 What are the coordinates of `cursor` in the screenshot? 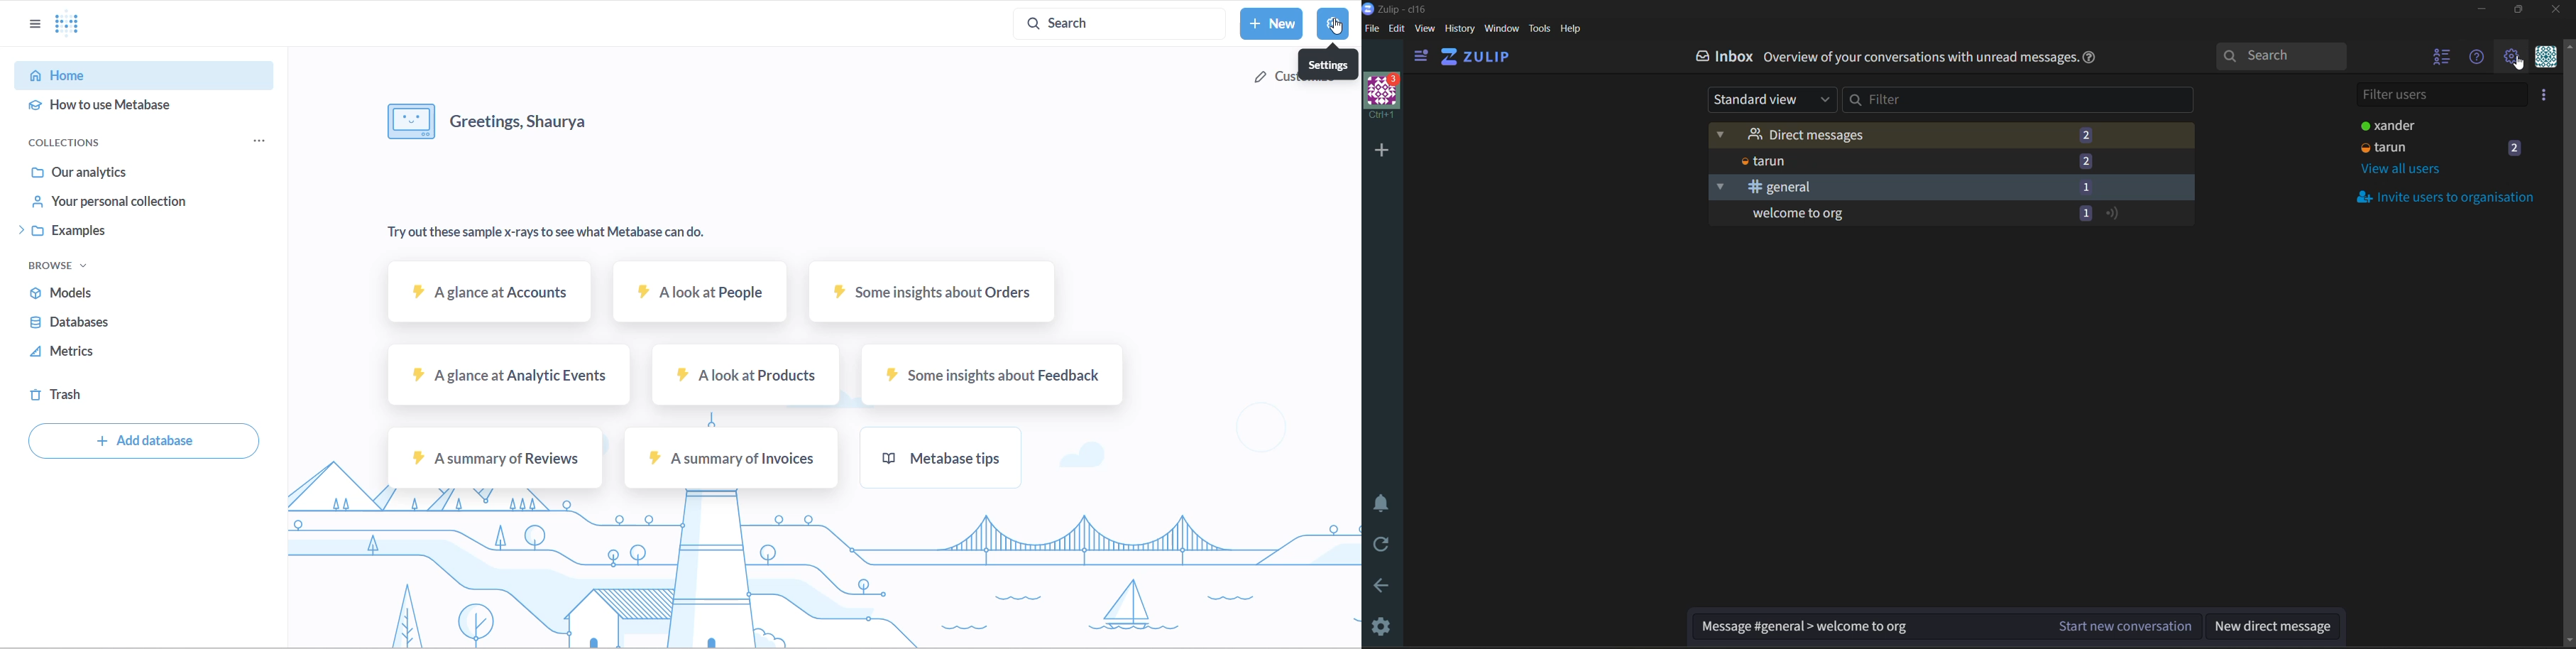 It's located at (1336, 26).